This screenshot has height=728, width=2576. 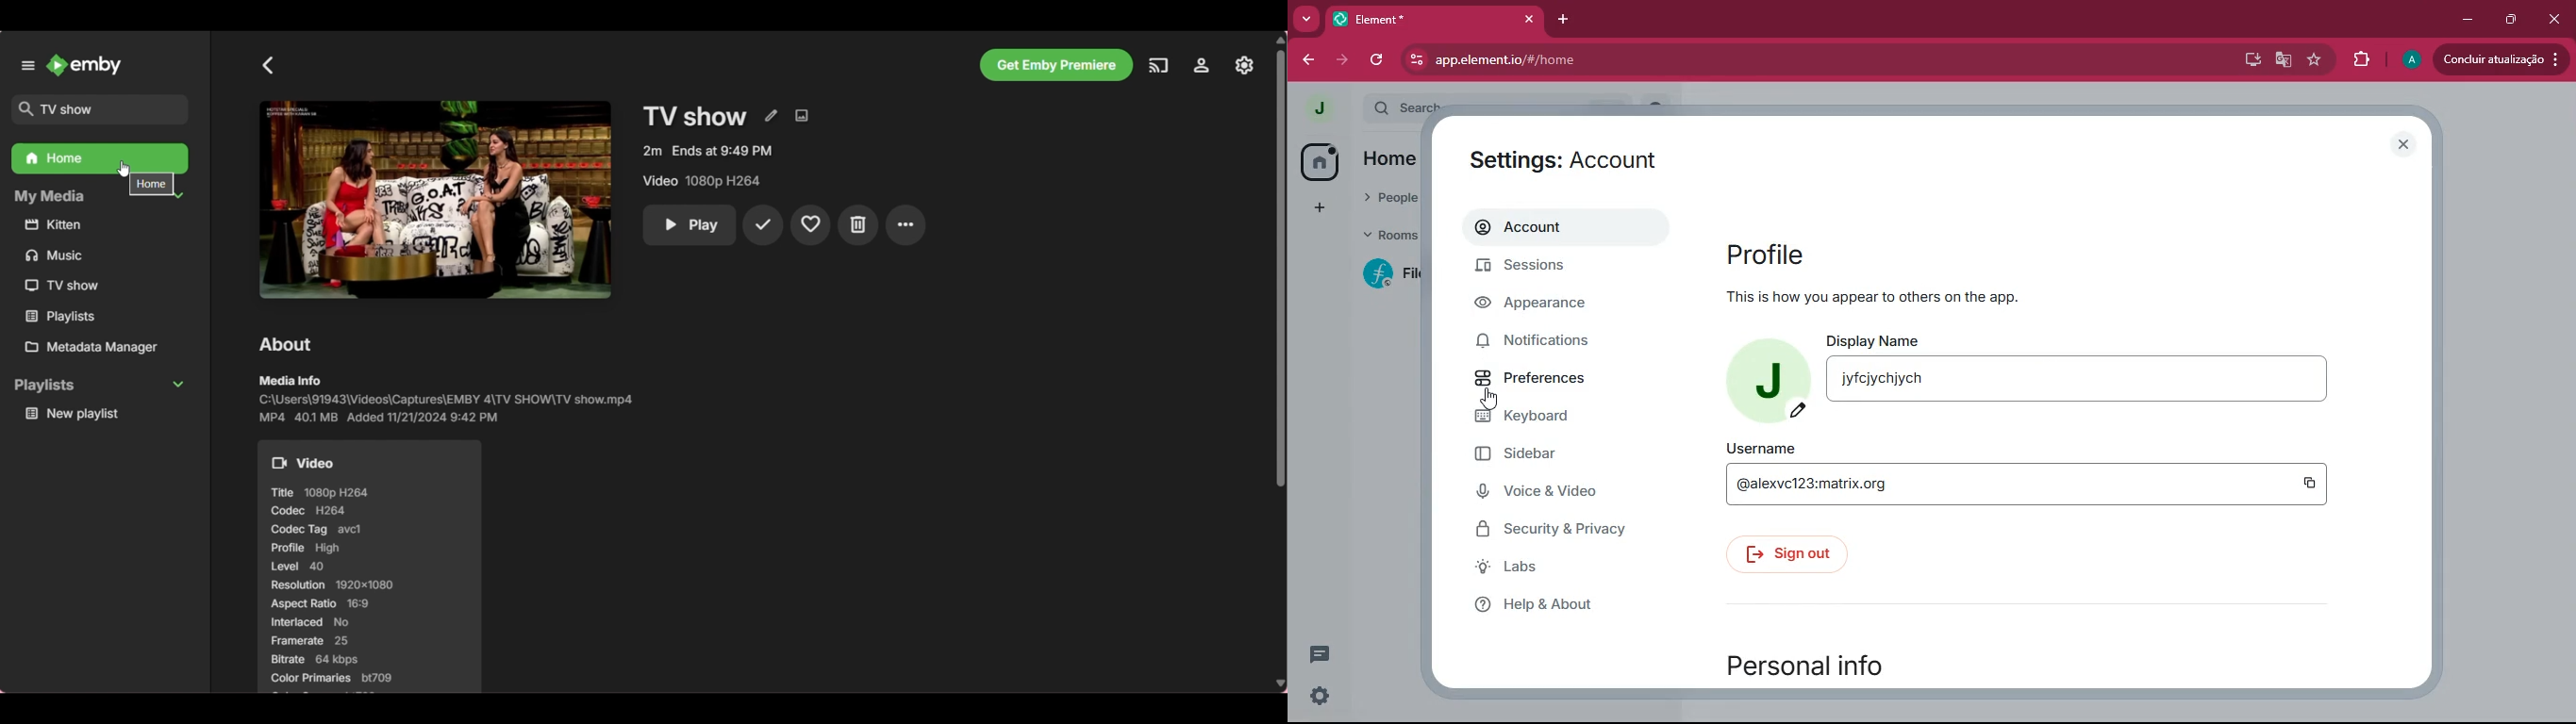 I want to click on Get Emby premiere, so click(x=1056, y=65).